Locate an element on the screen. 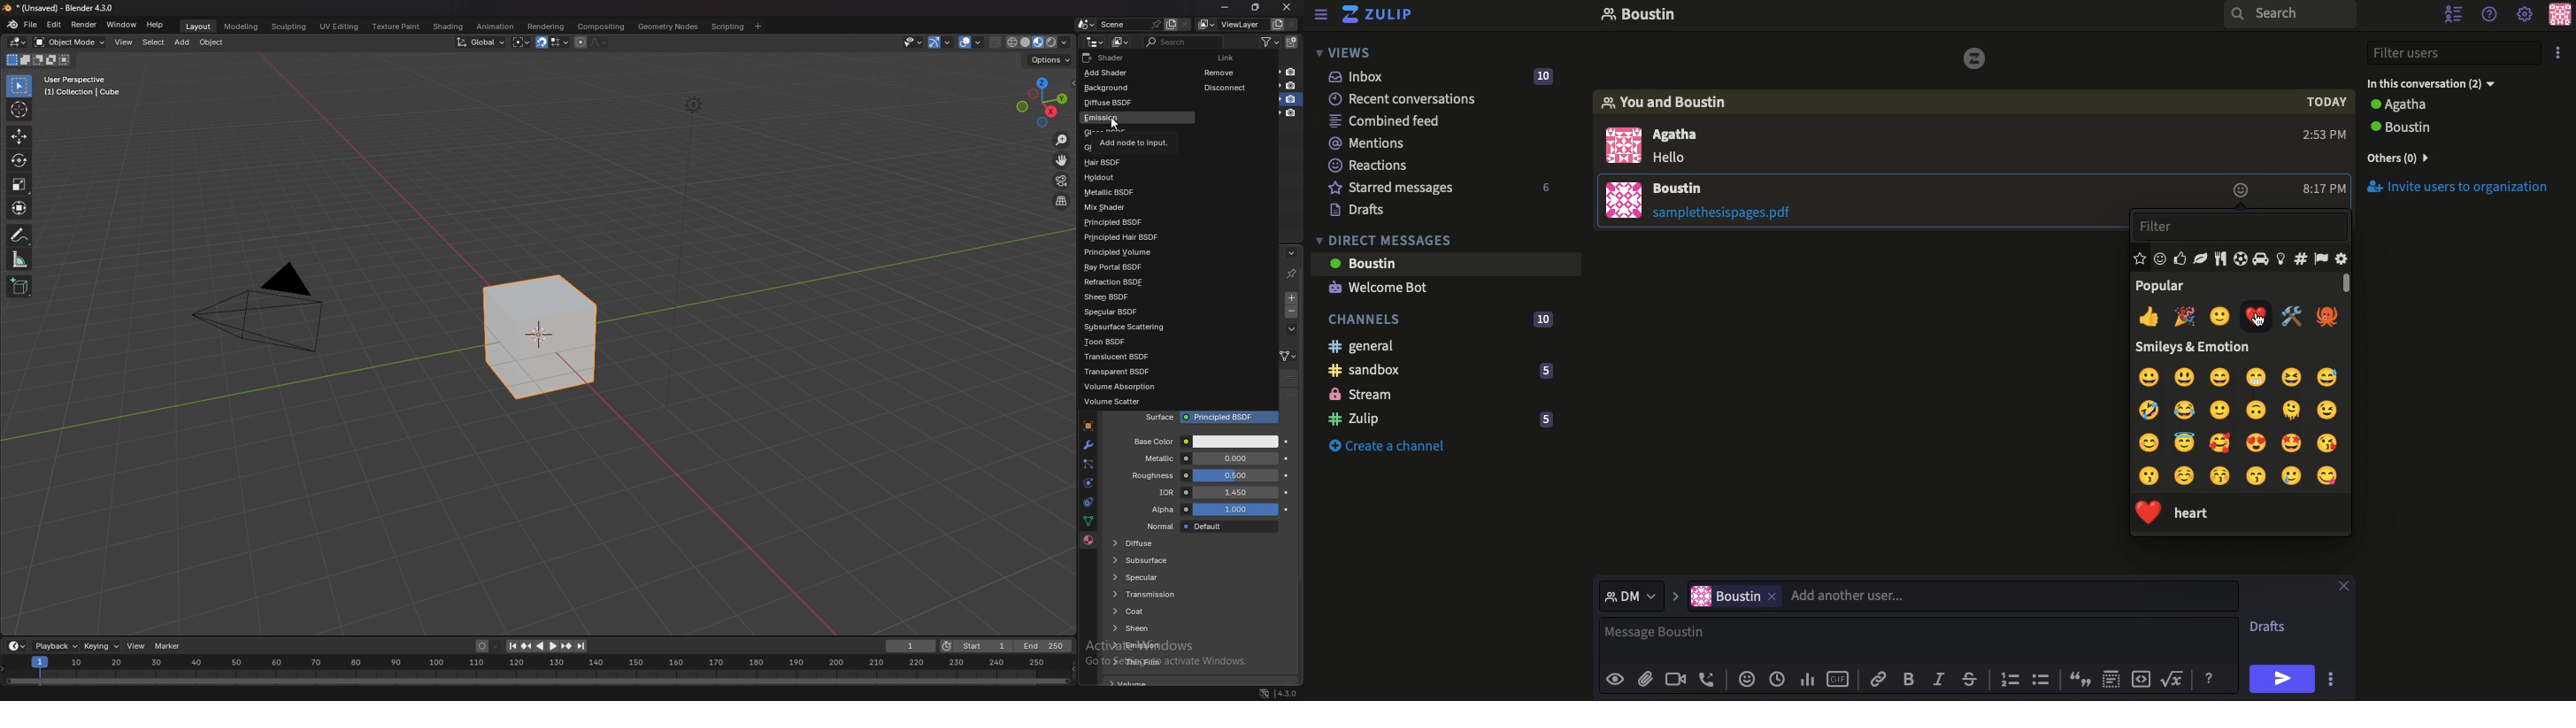  help is located at coordinates (156, 24).